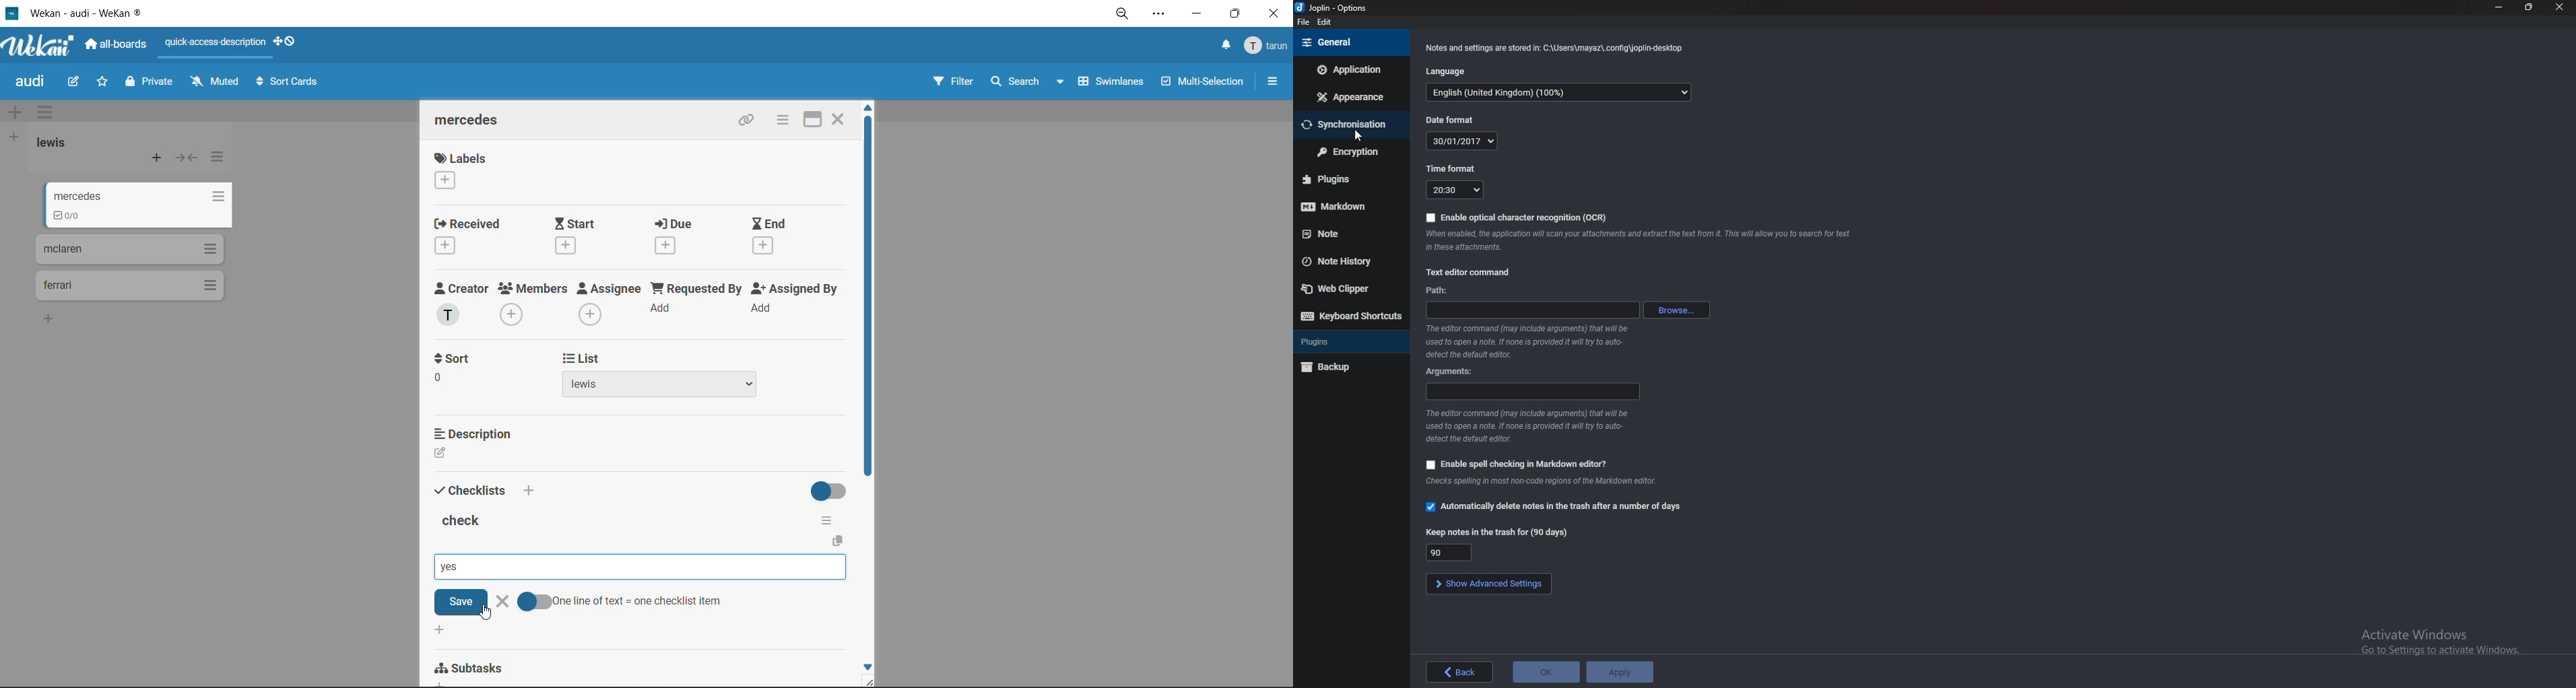 The height and width of the screenshot is (700, 2576). Describe the element at coordinates (104, 85) in the screenshot. I see `star` at that location.